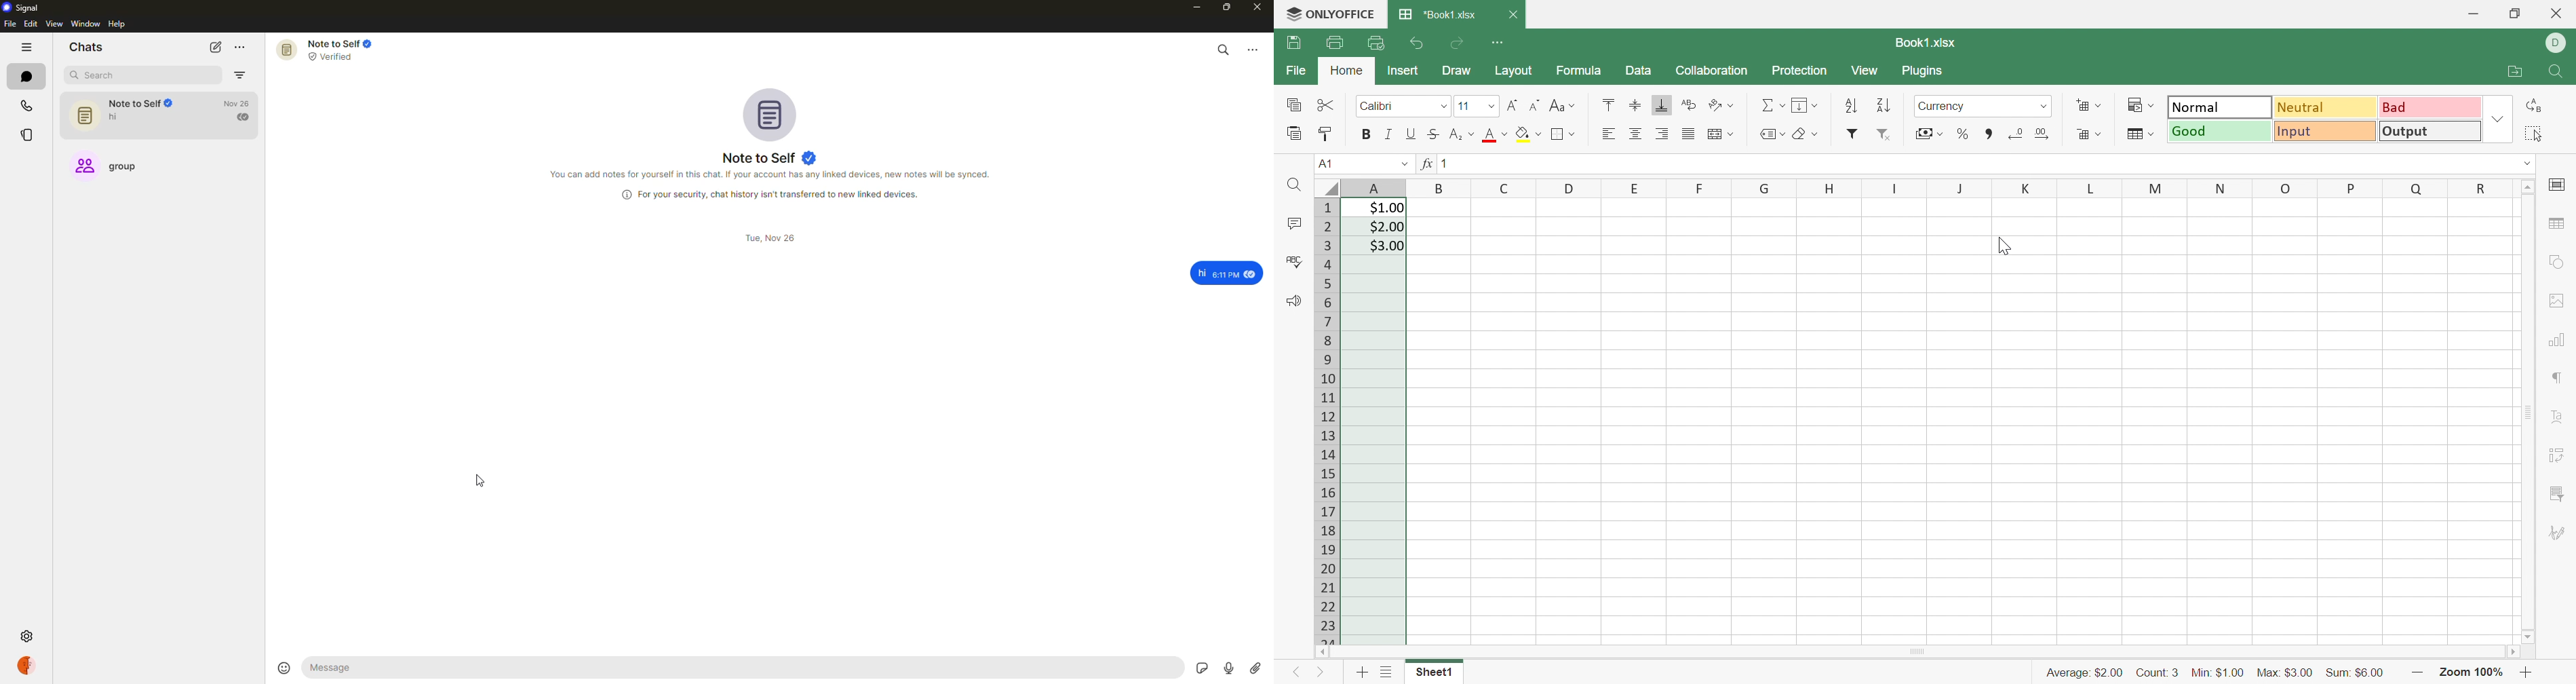 The image size is (2576, 700). What do you see at coordinates (2003, 245) in the screenshot?
I see `Cursor` at bounding box center [2003, 245].